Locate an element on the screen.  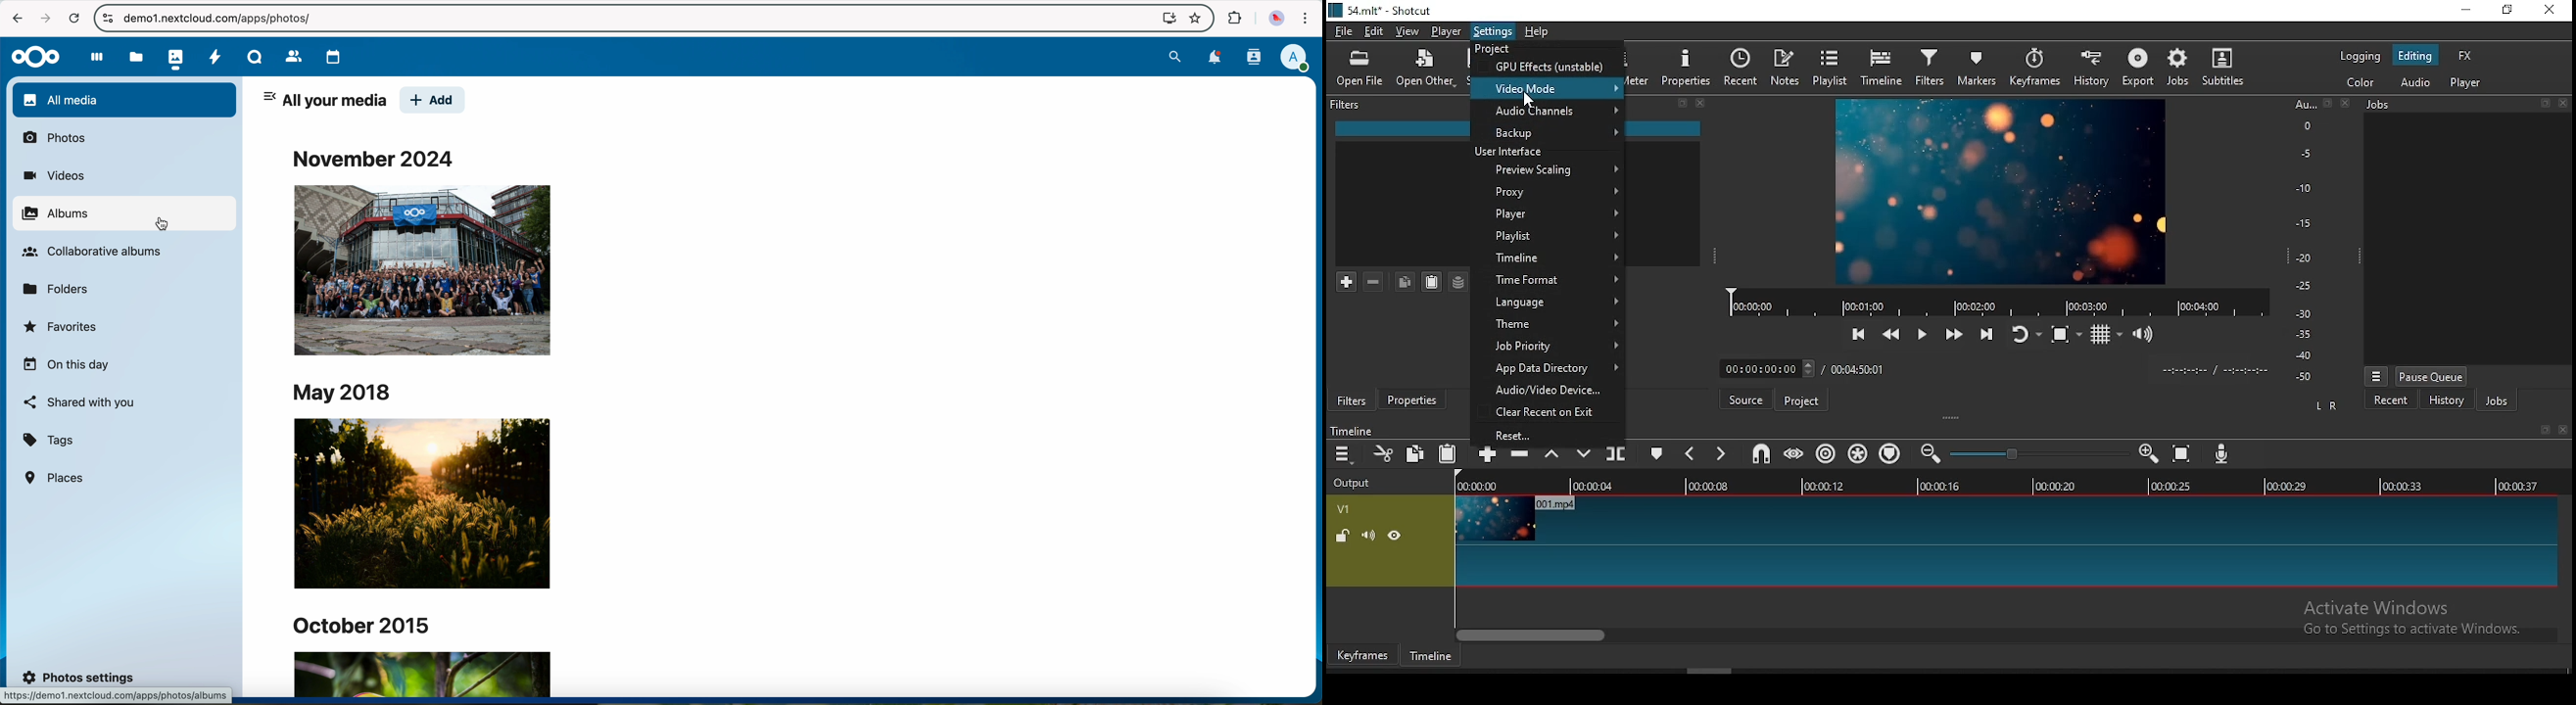
restore is located at coordinates (2545, 104).